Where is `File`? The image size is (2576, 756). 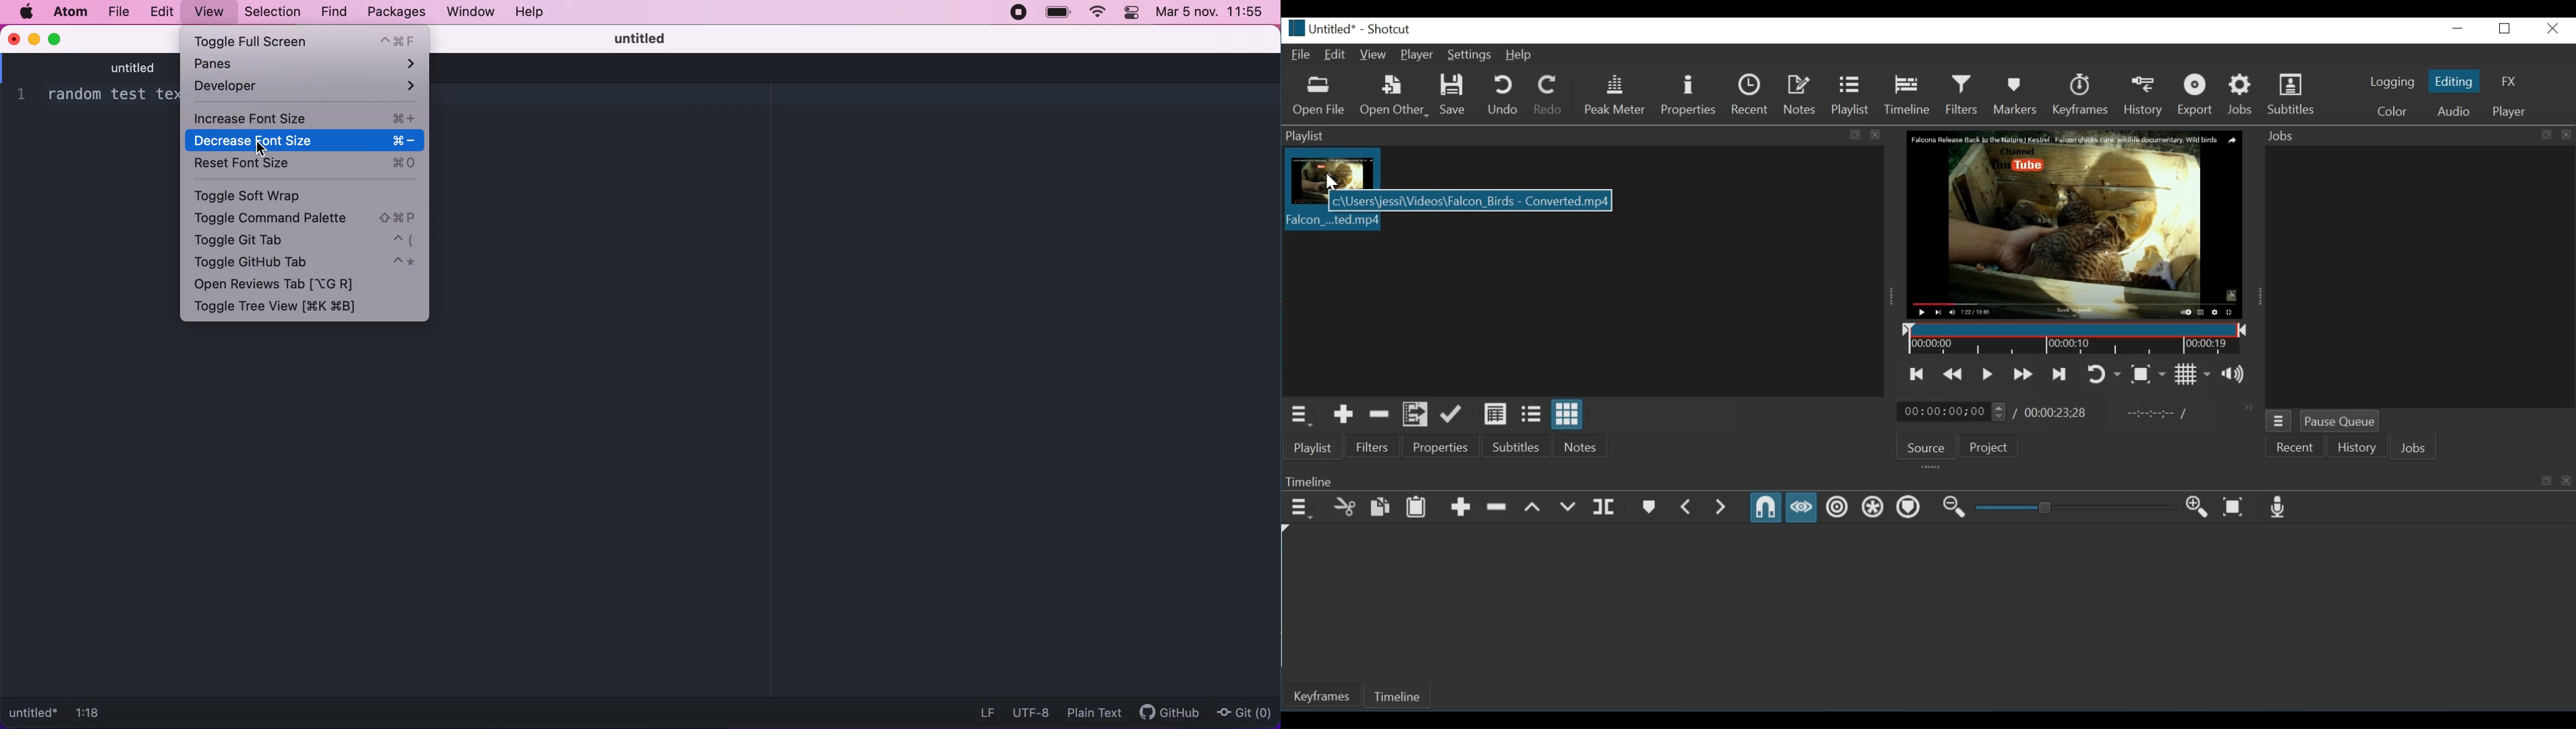 File is located at coordinates (1299, 53).